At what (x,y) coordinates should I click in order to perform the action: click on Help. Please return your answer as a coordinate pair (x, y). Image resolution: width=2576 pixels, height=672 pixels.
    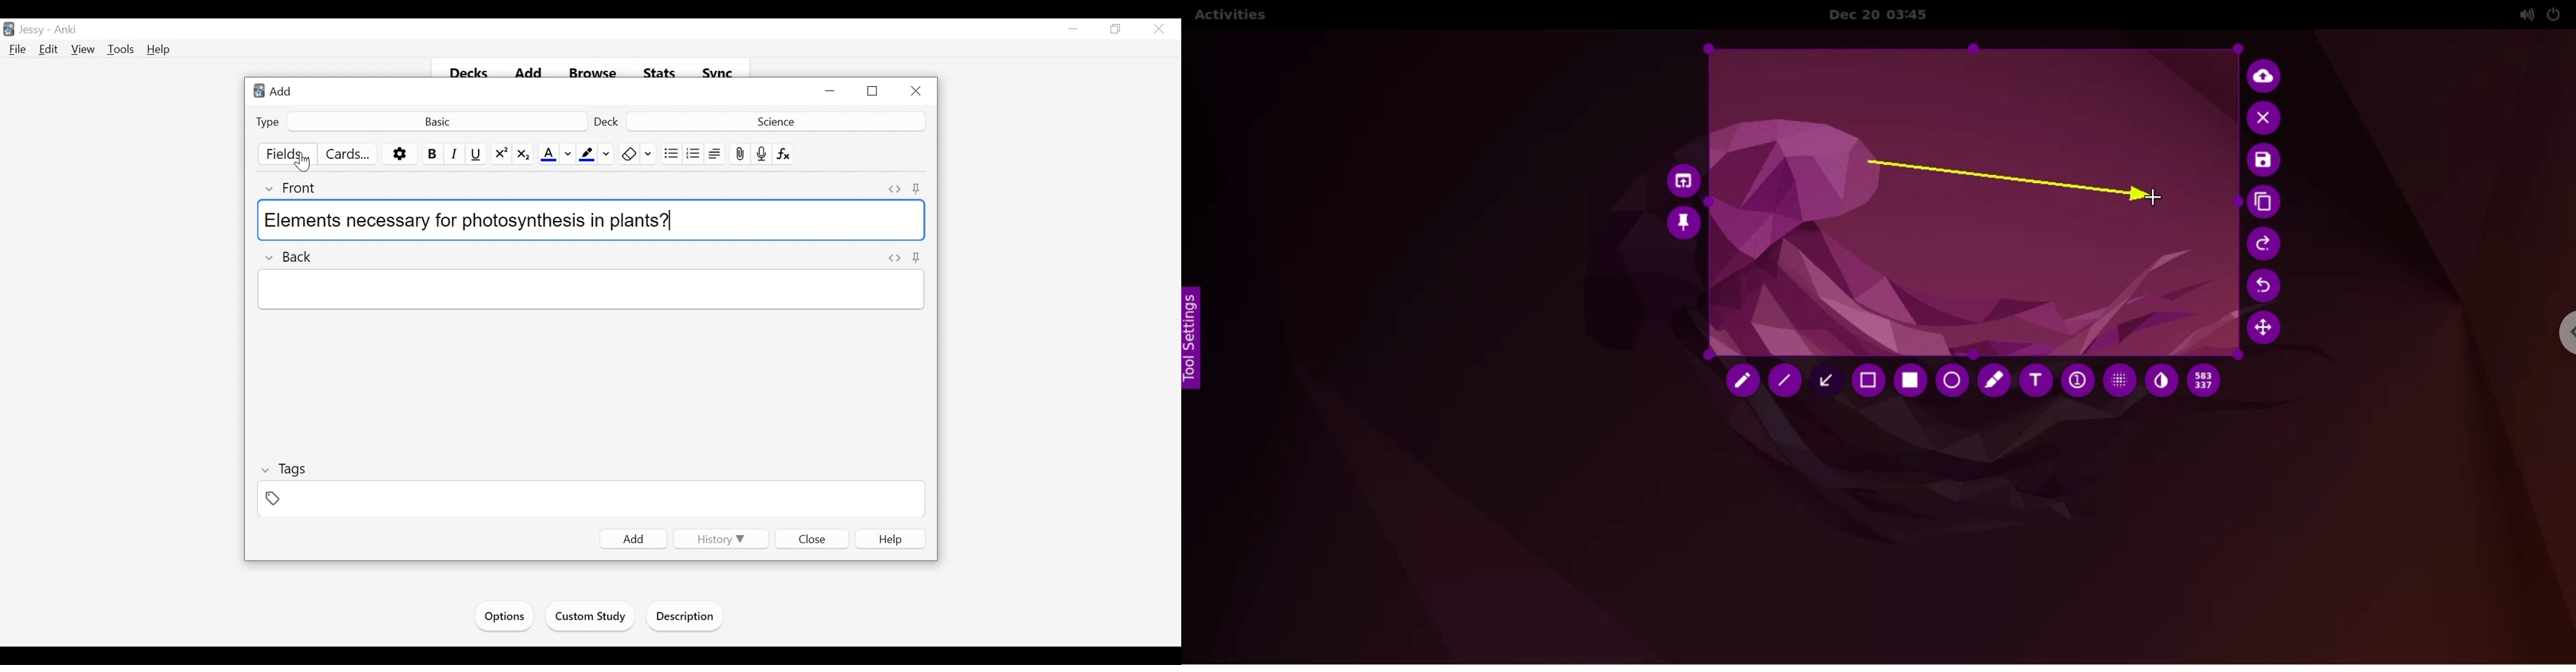
    Looking at the image, I should click on (159, 49).